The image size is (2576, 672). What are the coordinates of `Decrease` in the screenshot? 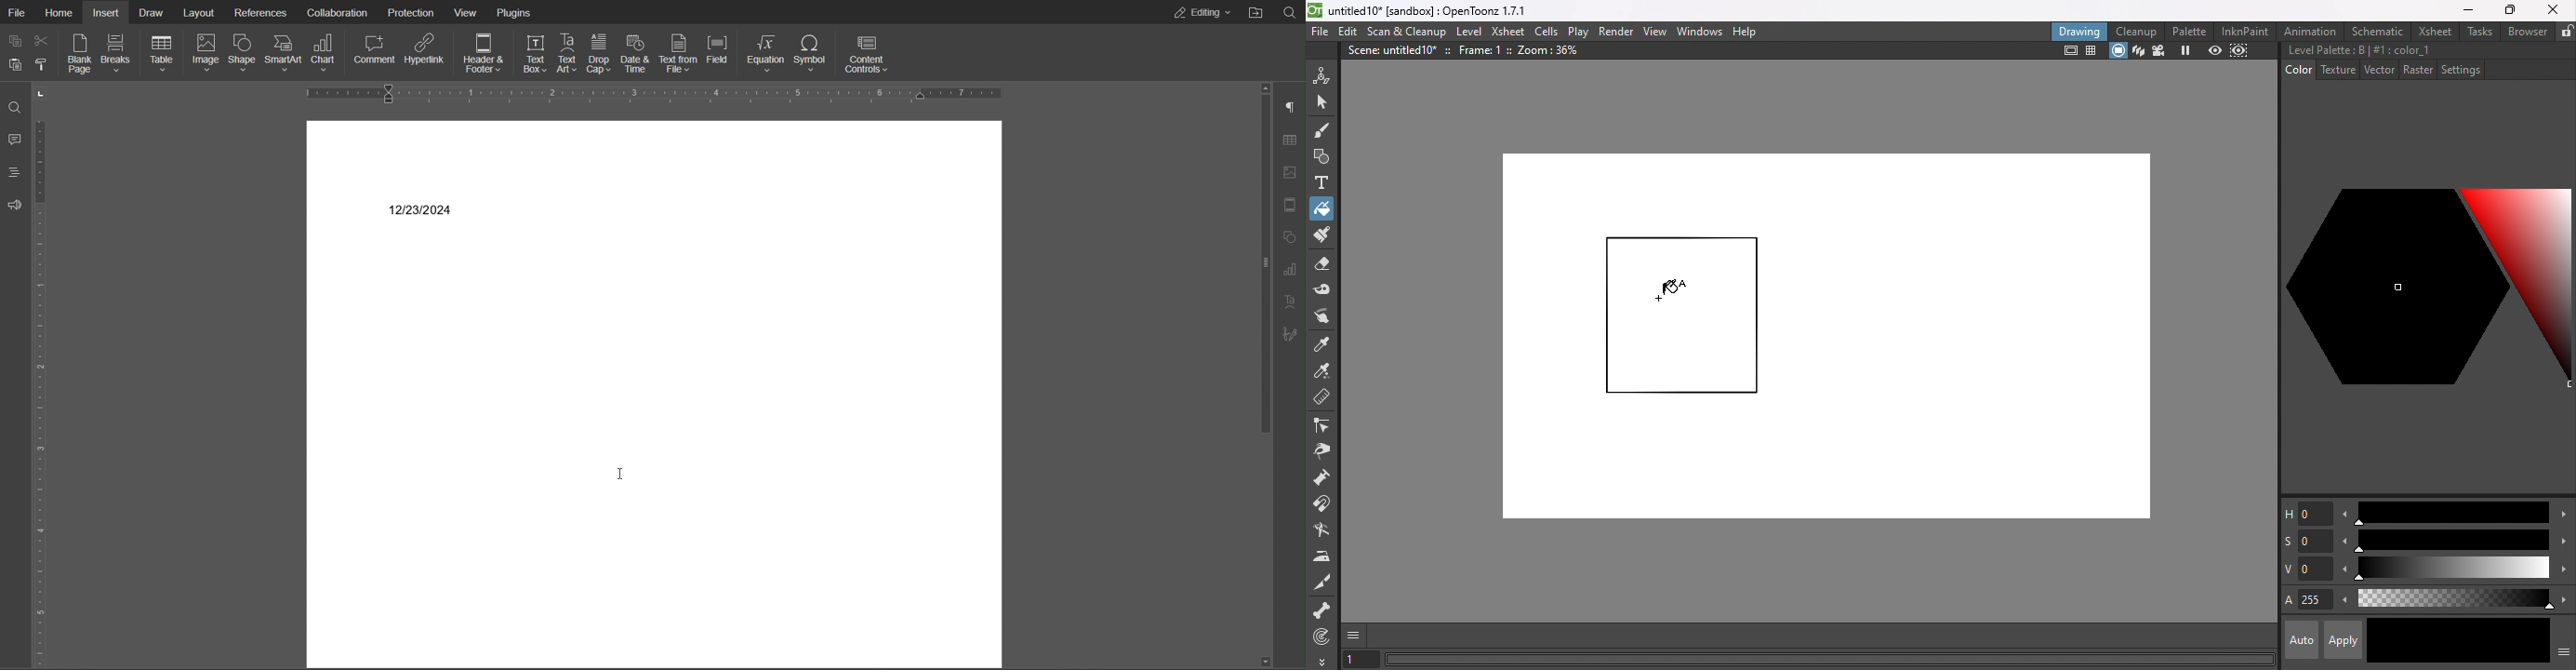 It's located at (2344, 570).